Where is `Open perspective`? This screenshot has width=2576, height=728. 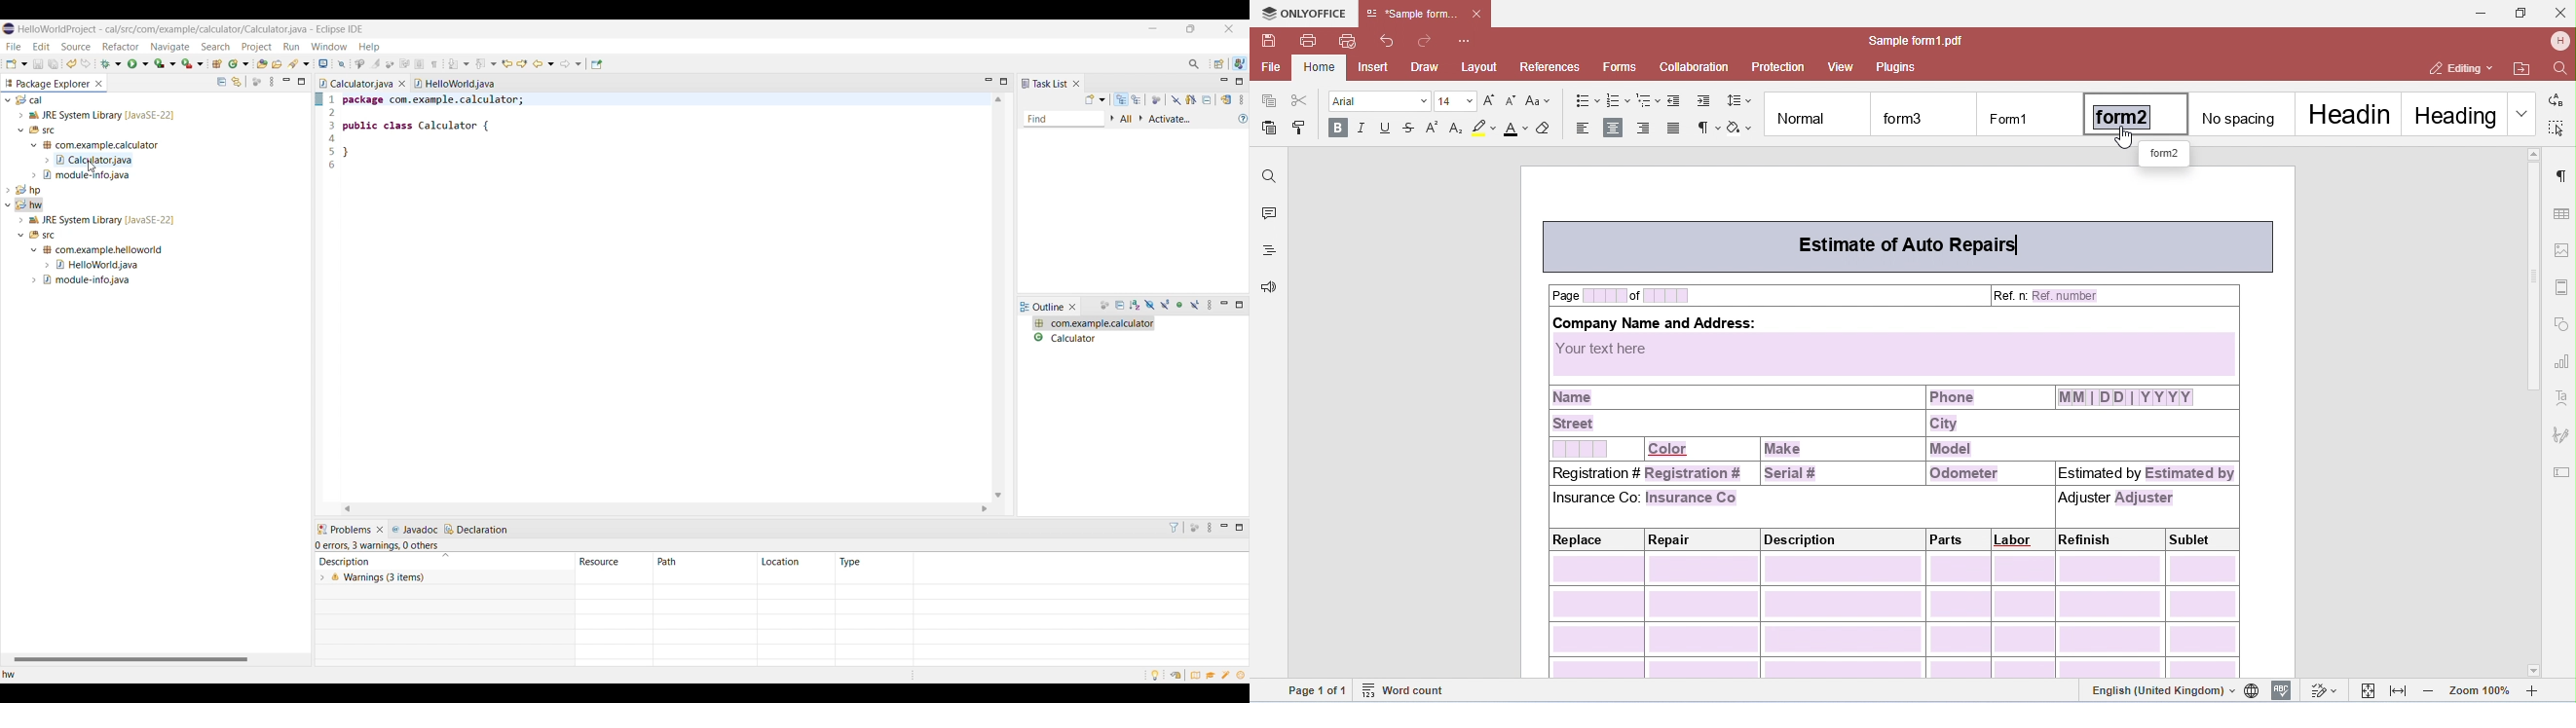
Open perspective is located at coordinates (1220, 64).